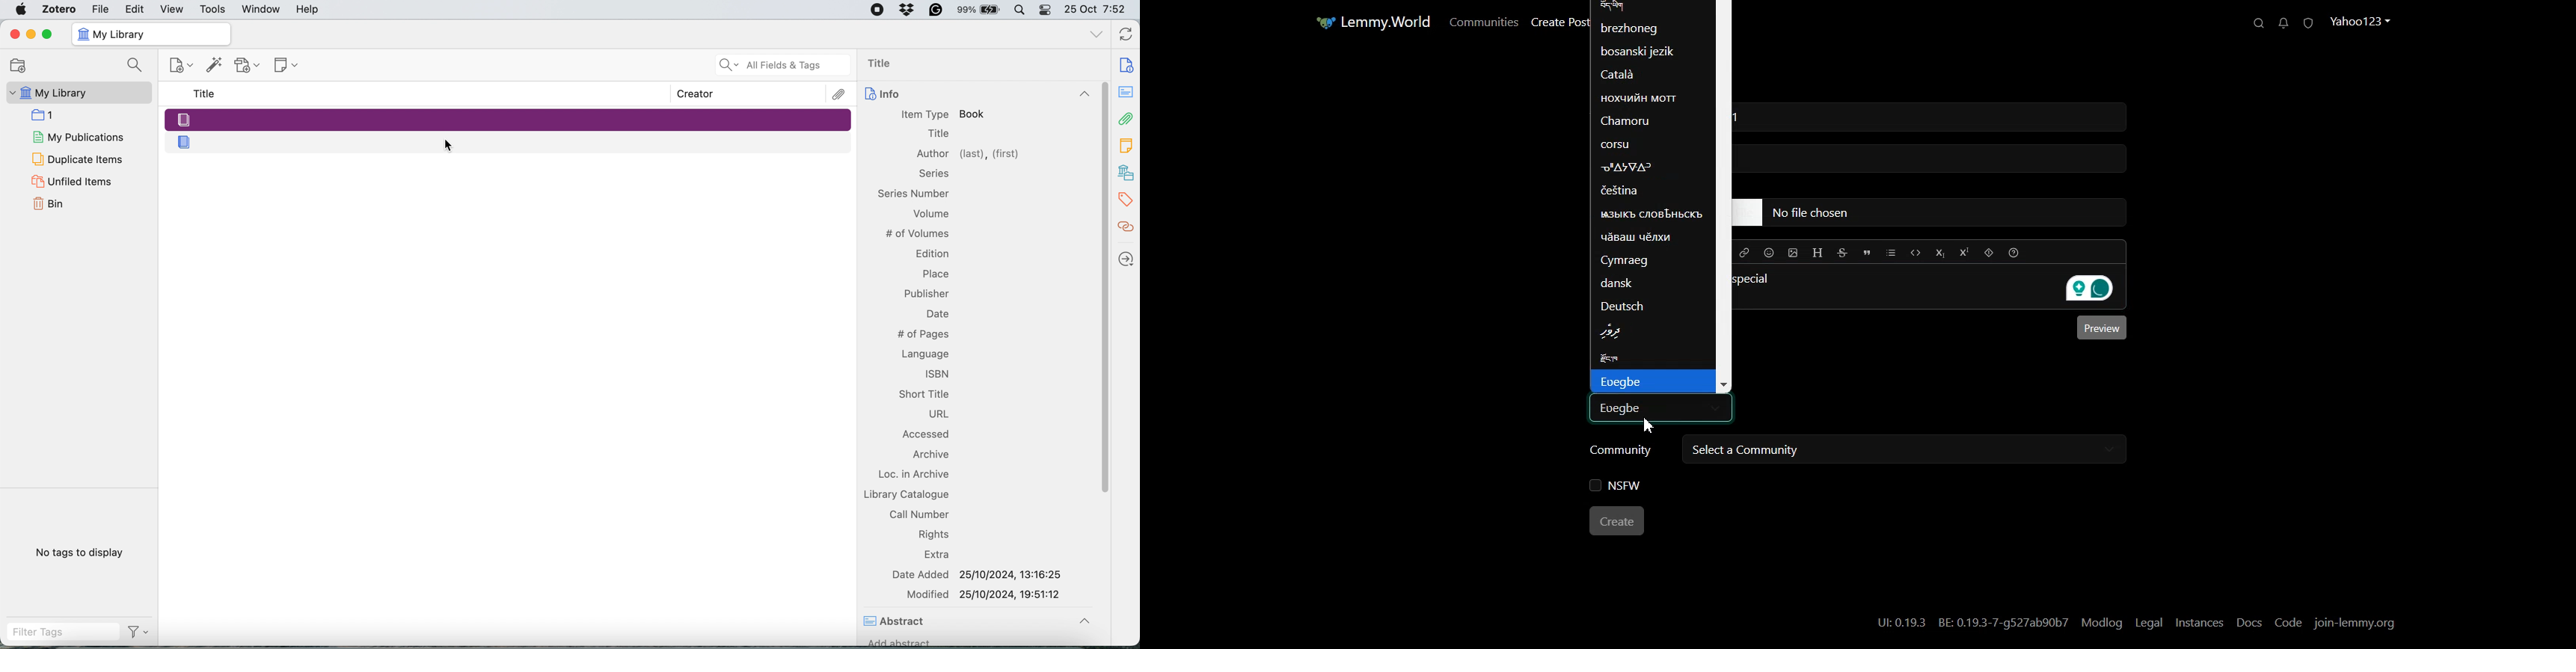 This screenshot has height=672, width=2576. Describe the element at coordinates (935, 272) in the screenshot. I see `Place` at that location.